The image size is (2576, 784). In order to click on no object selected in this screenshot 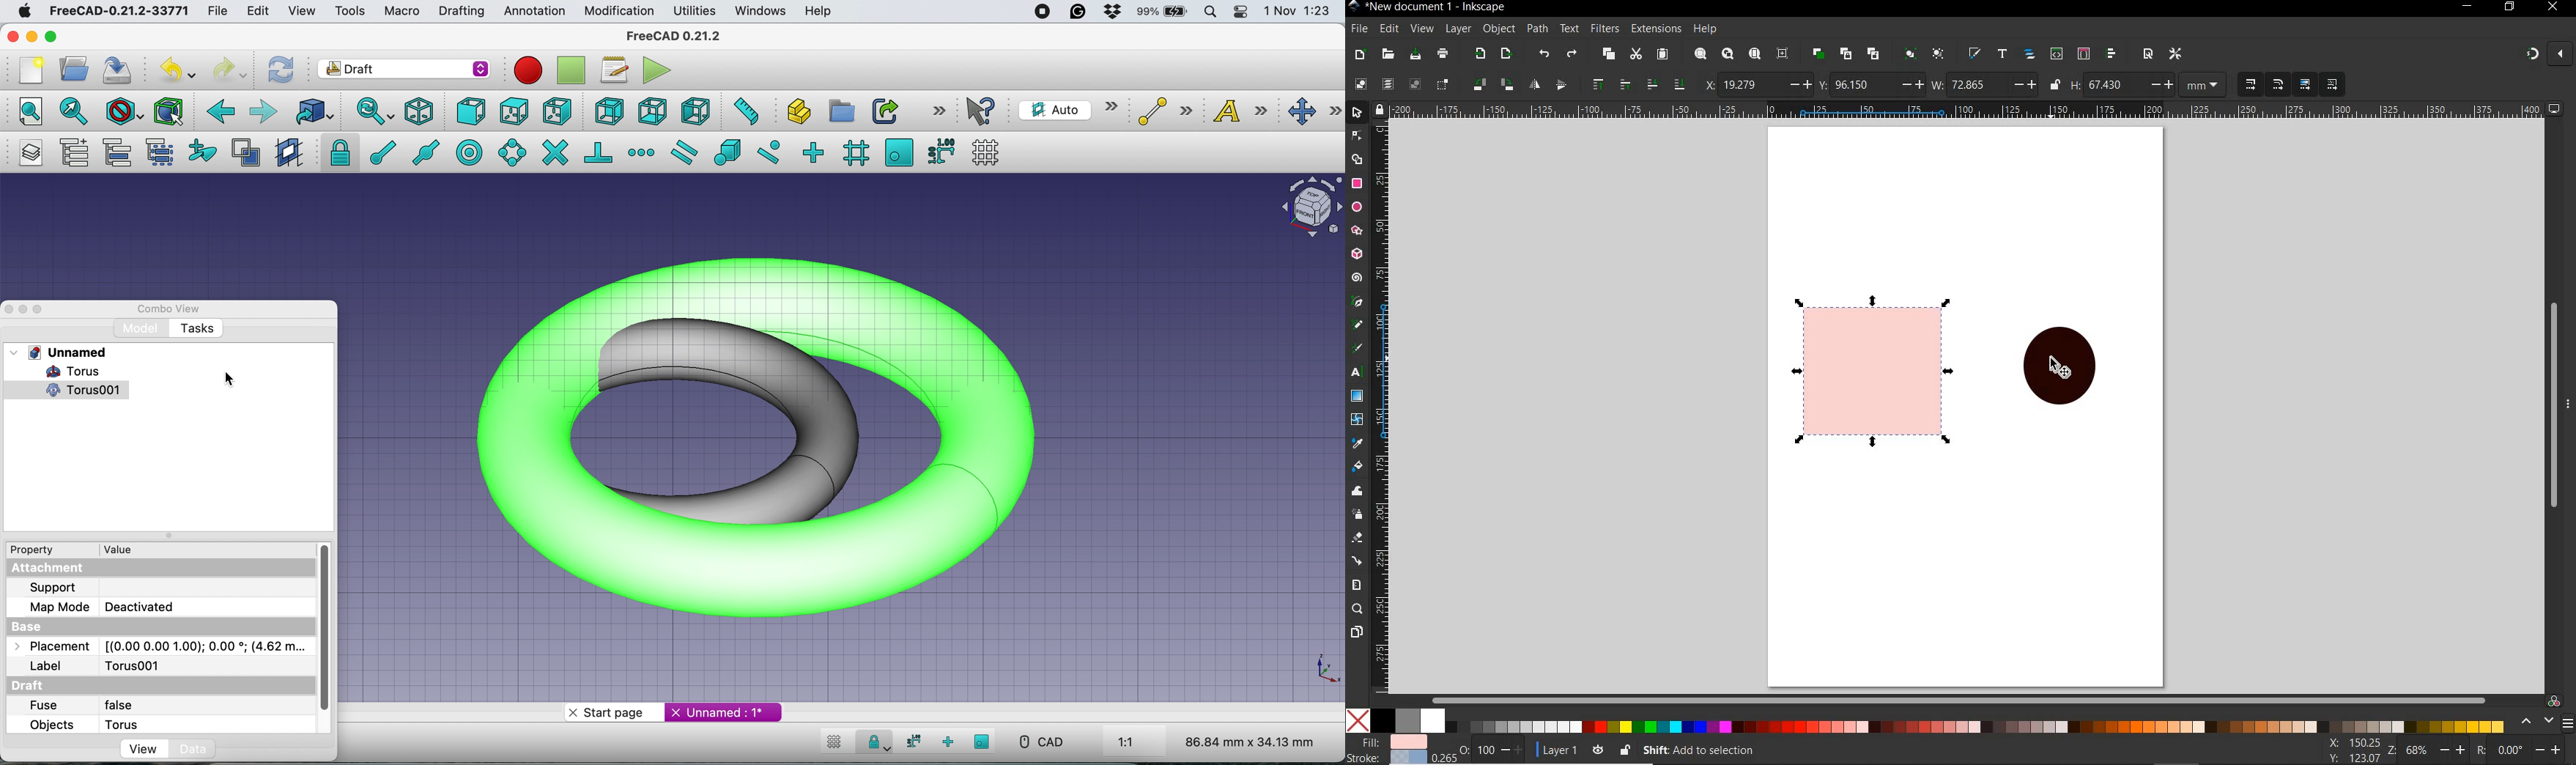, I will do `click(1900, 753)`.